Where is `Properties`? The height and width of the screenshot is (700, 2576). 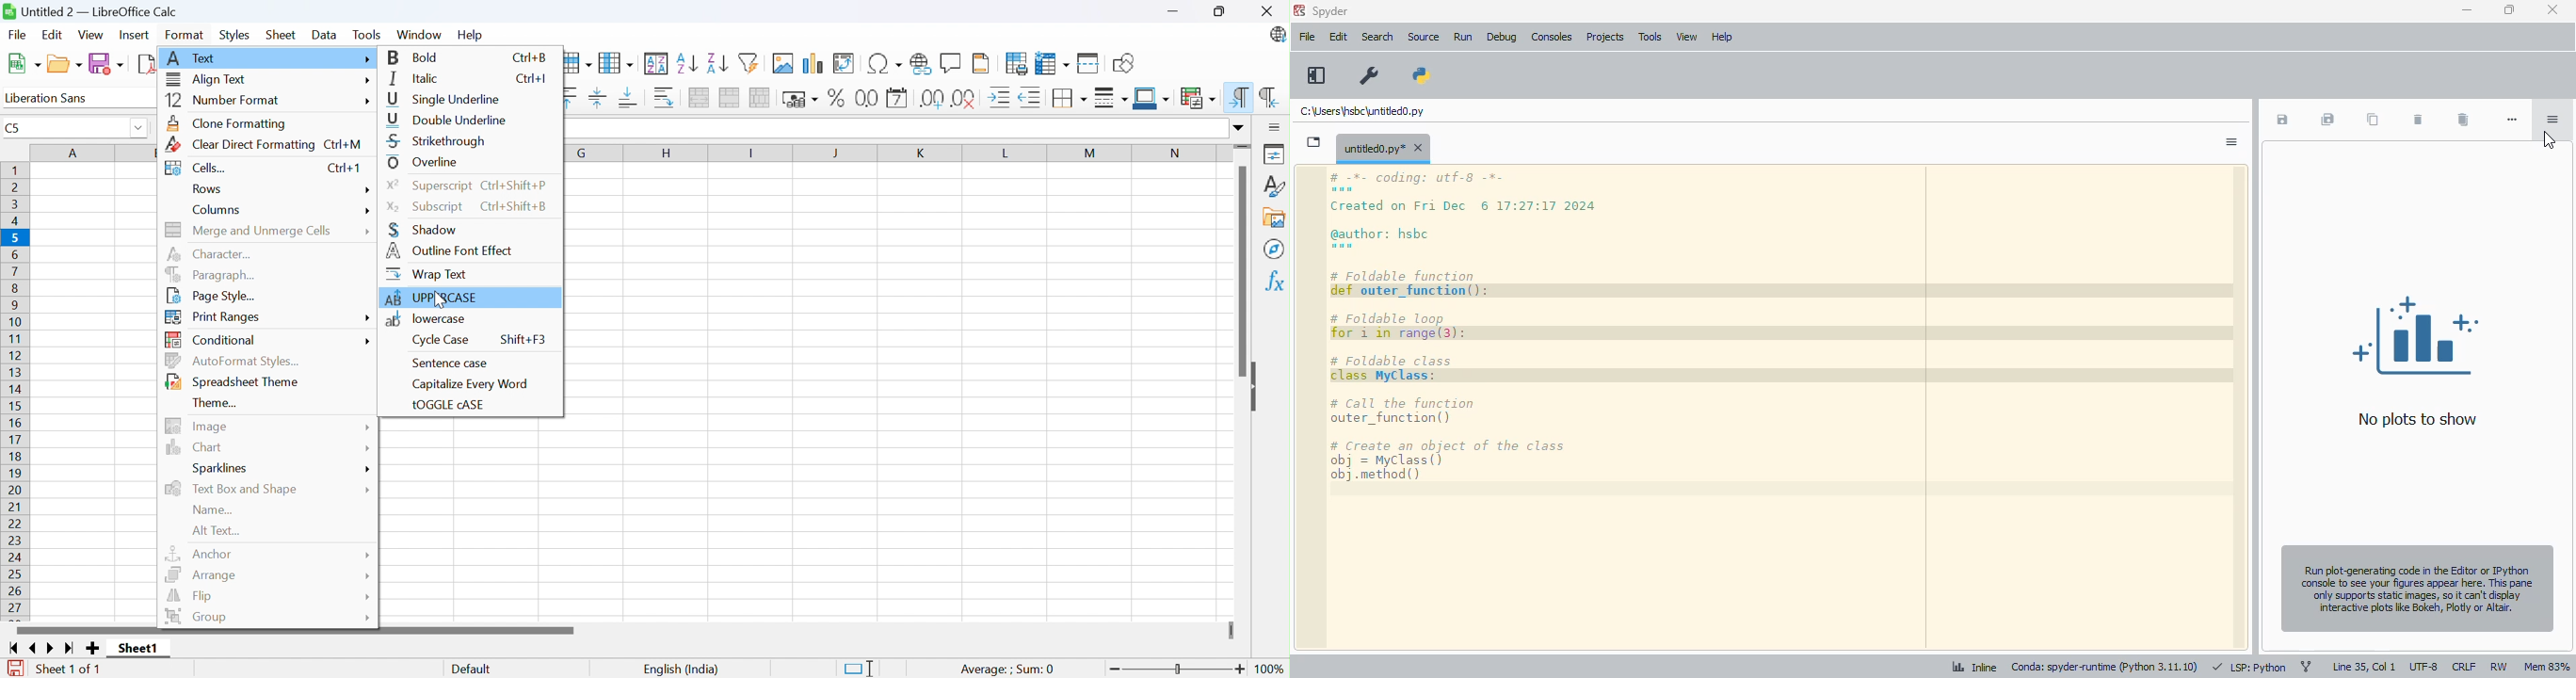 Properties is located at coordinates (1275, 154).